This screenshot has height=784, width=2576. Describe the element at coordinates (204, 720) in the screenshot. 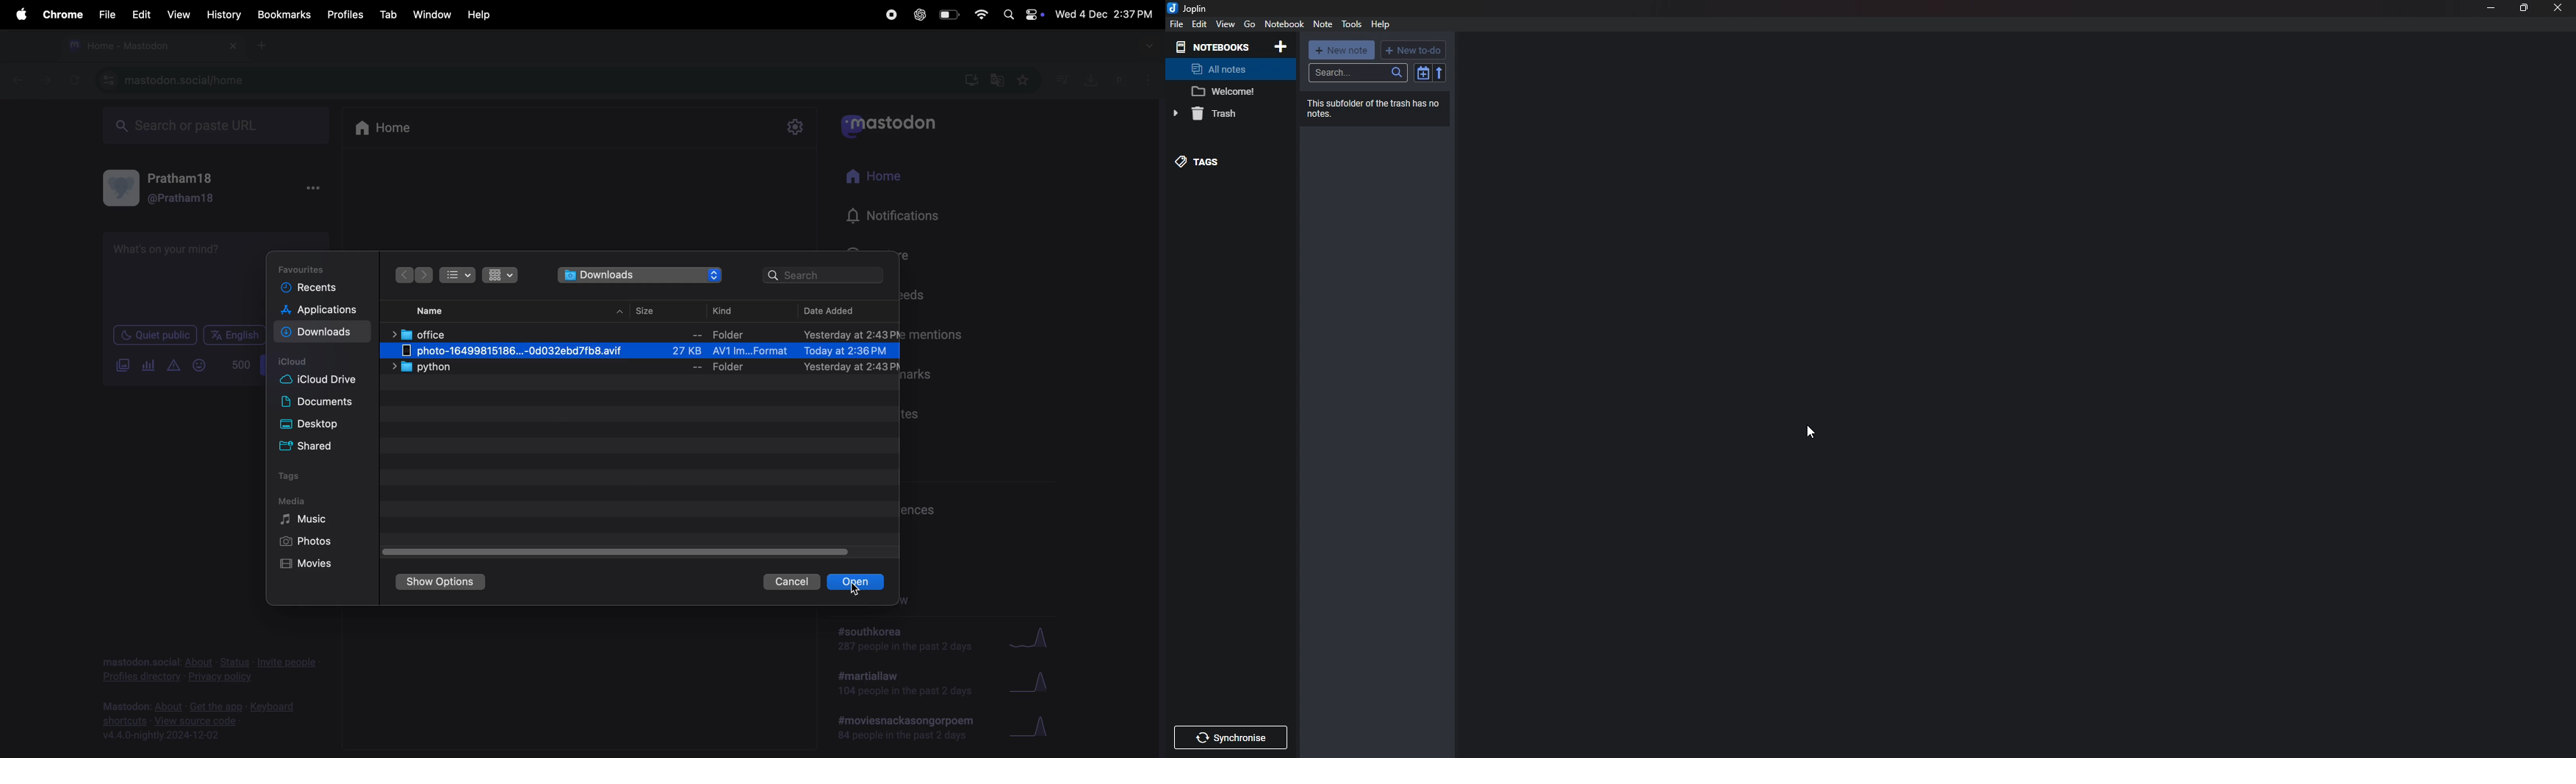

I see `view source code` at that location.